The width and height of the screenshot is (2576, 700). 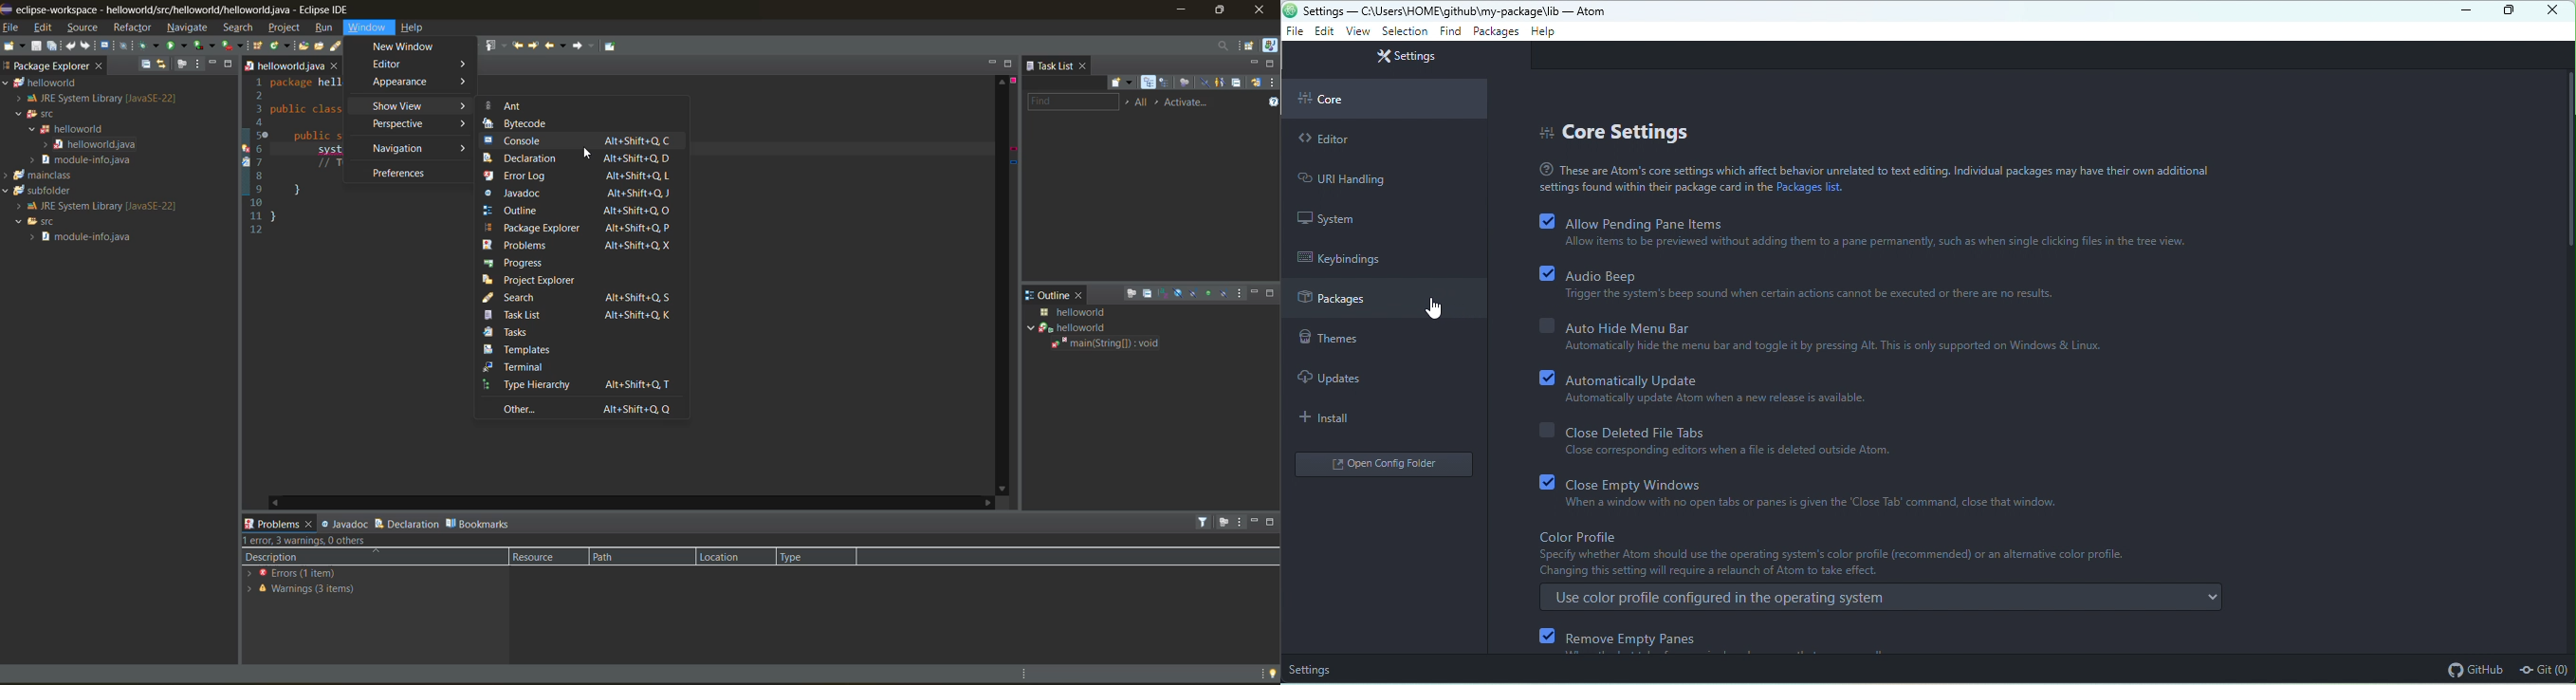 What do you see at coordinates (1223, 83) in the screenshot?
I see `show only my tasks` at bounding box center [1223, 83].